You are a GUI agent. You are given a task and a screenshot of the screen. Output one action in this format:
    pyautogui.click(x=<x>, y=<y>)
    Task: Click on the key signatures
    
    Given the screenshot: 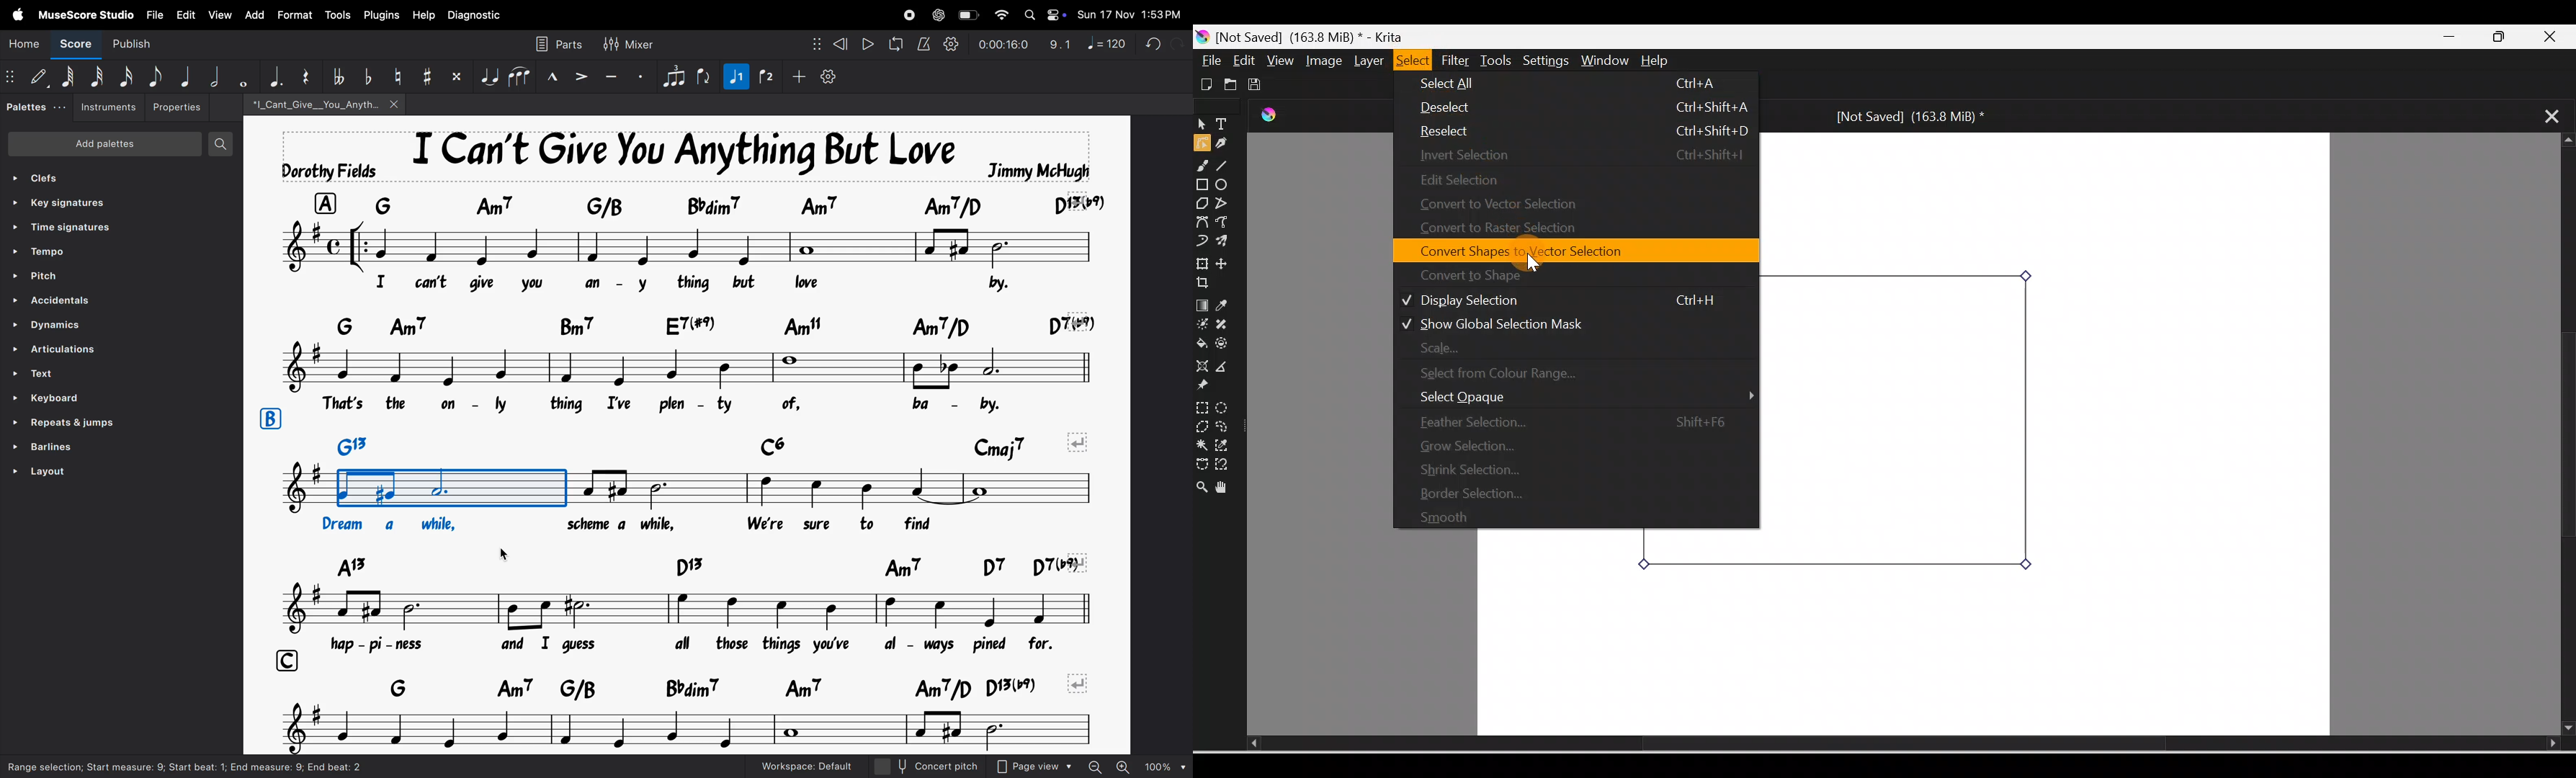 What is the action you would take?
    pyautogui.click(x=63, y=201)
    